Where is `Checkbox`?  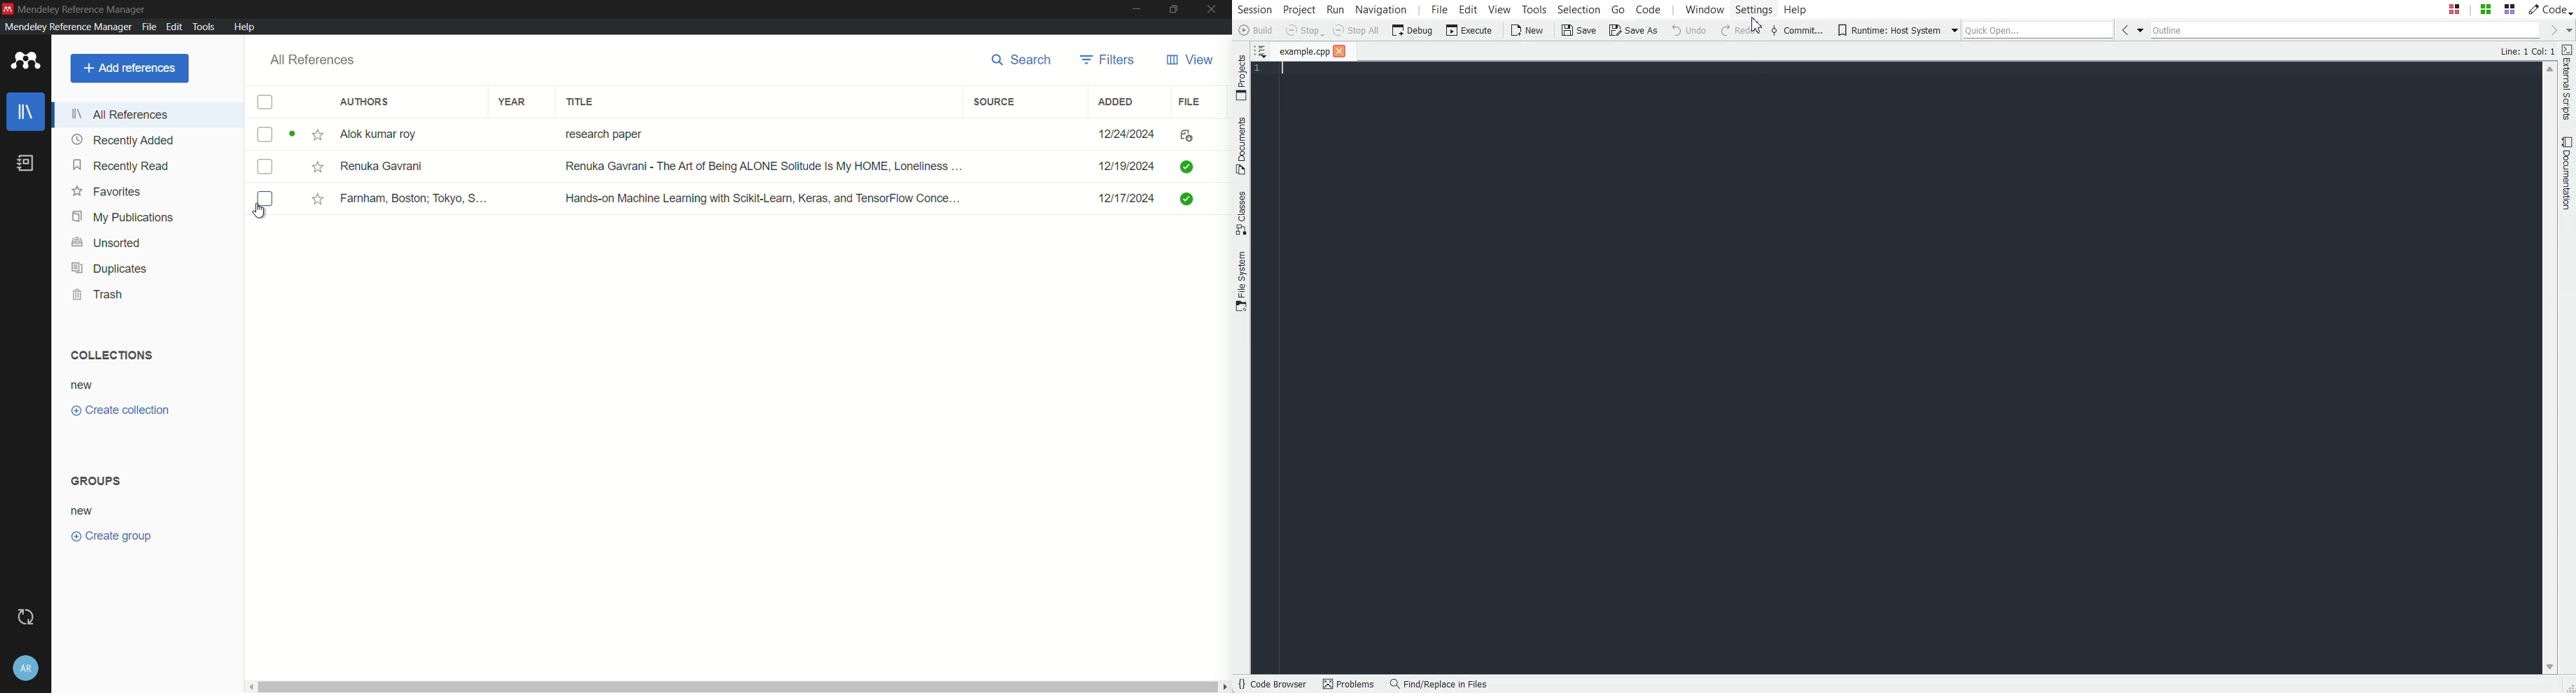
Checkbox is located at coordinates (266, 198).